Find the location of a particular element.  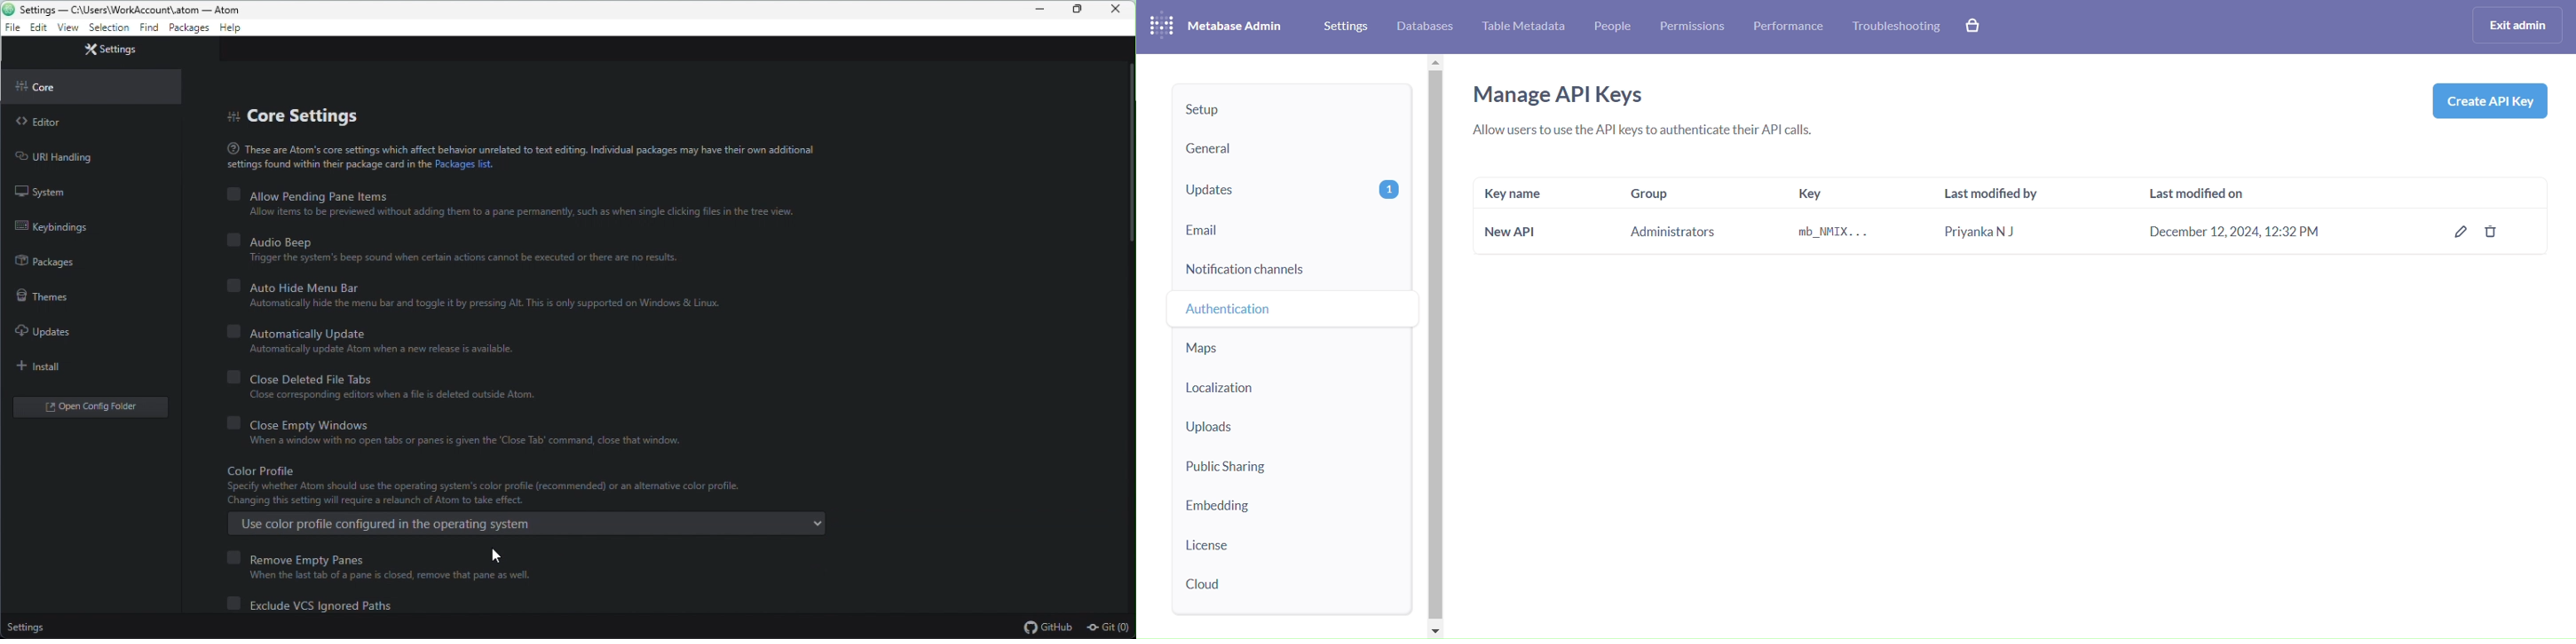

public sharing is located at coordinates (1288, 469).